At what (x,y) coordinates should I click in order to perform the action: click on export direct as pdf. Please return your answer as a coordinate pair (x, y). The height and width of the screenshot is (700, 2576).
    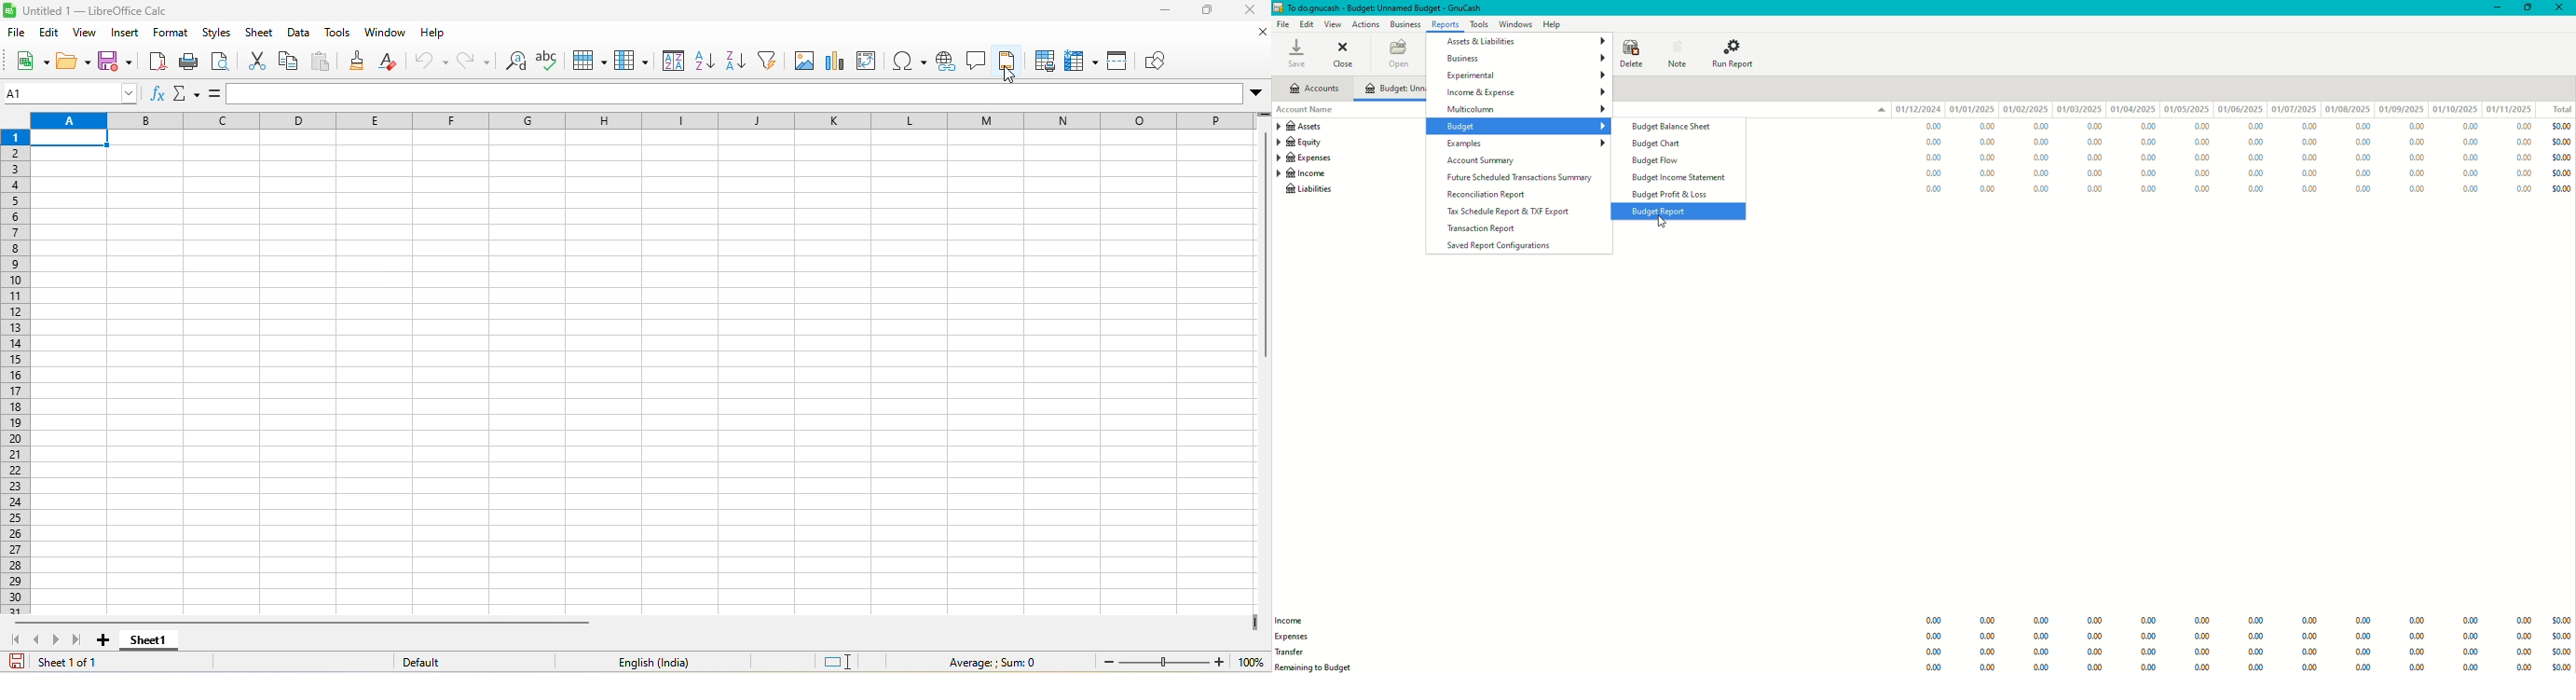
    Looking at the image, I should click on (154, 65).